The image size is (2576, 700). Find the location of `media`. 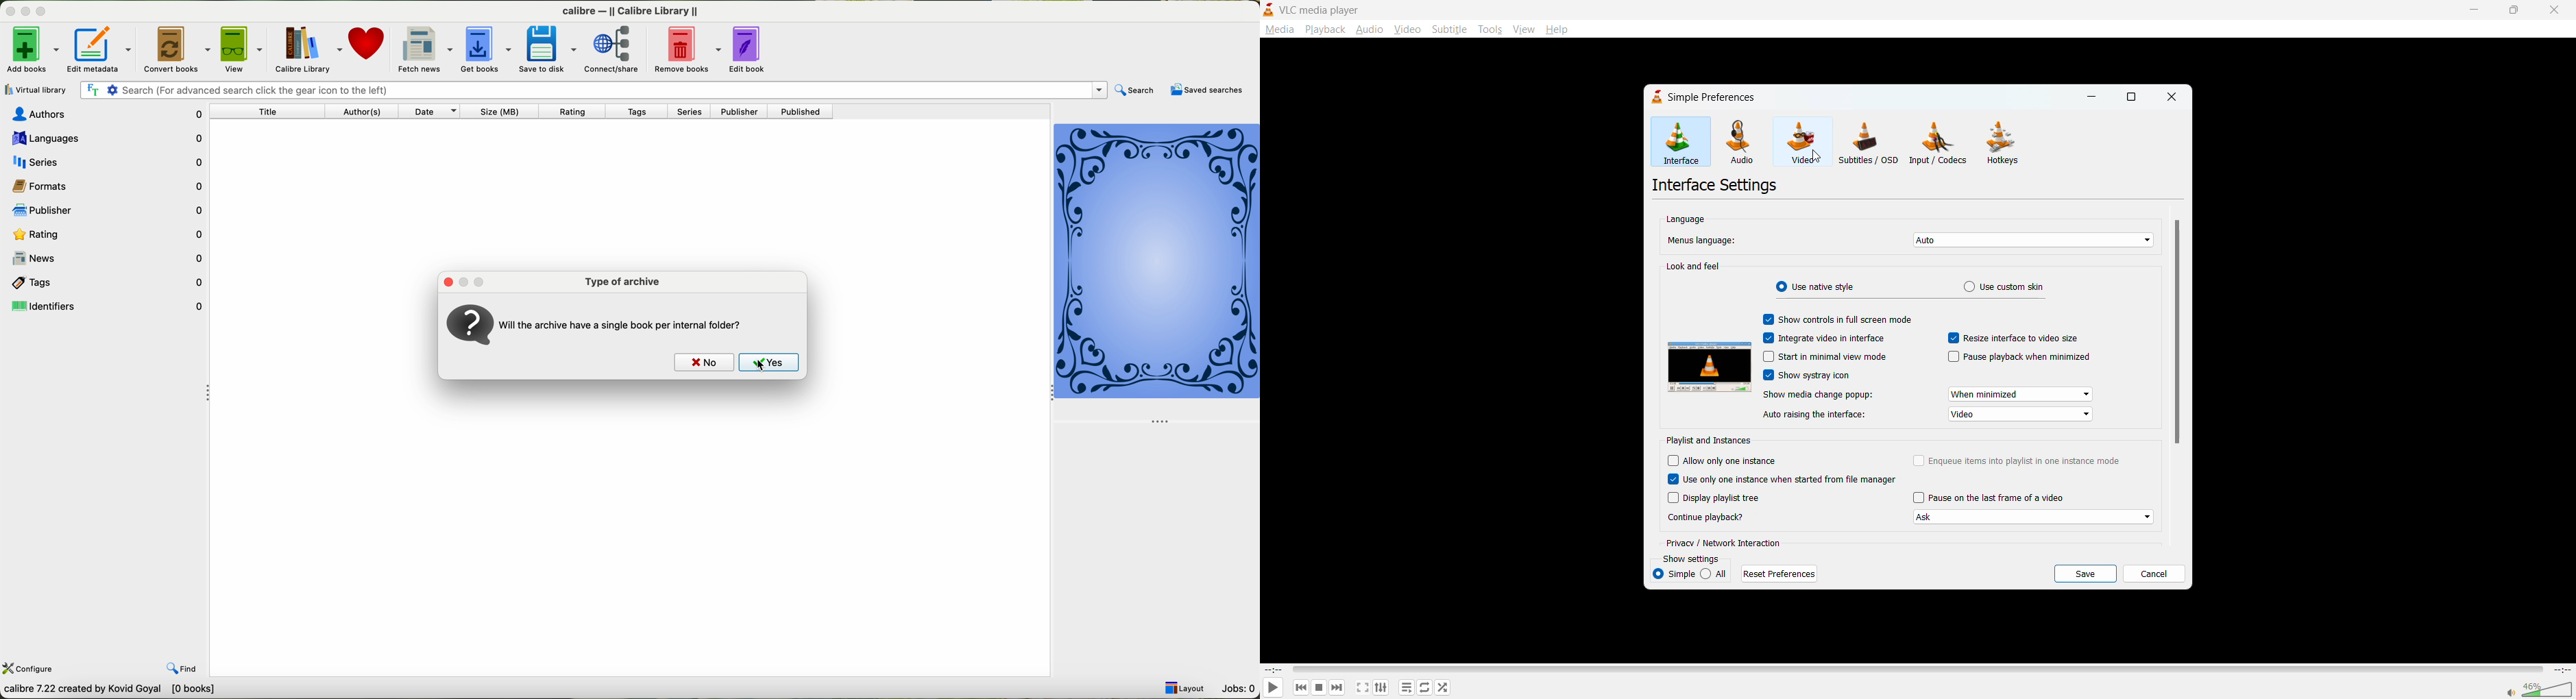

media is located at coordinates (1279, 29).